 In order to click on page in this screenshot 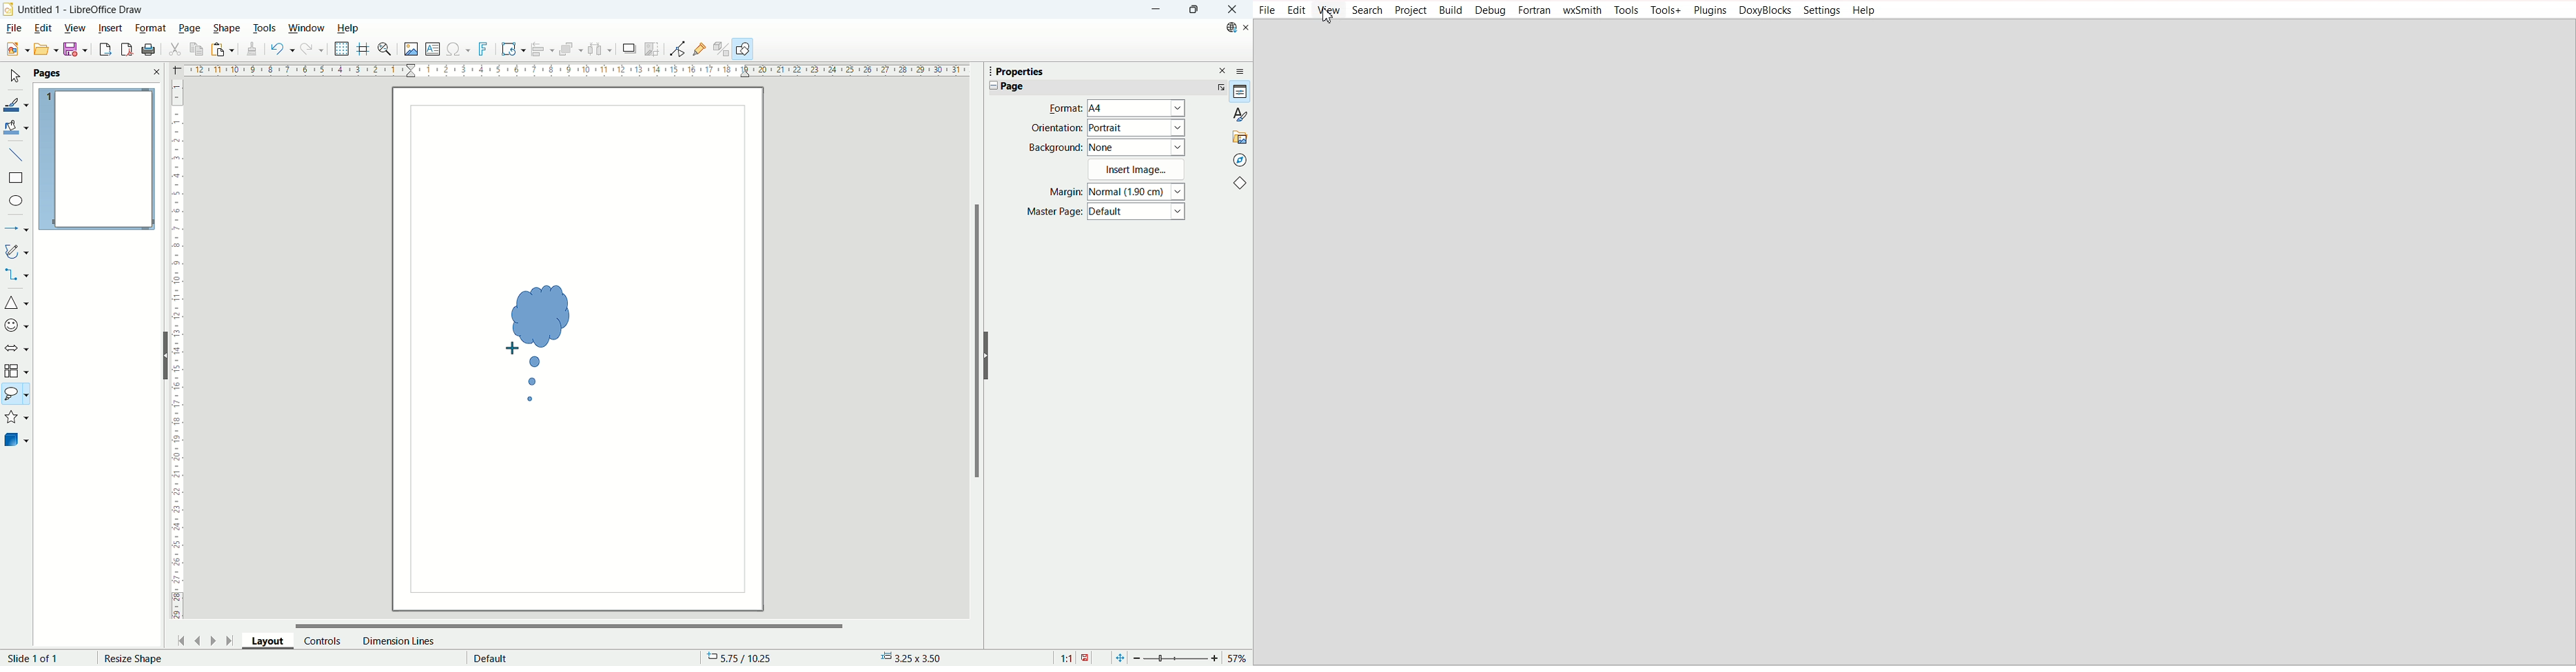, I will do `click(97, 160)`.